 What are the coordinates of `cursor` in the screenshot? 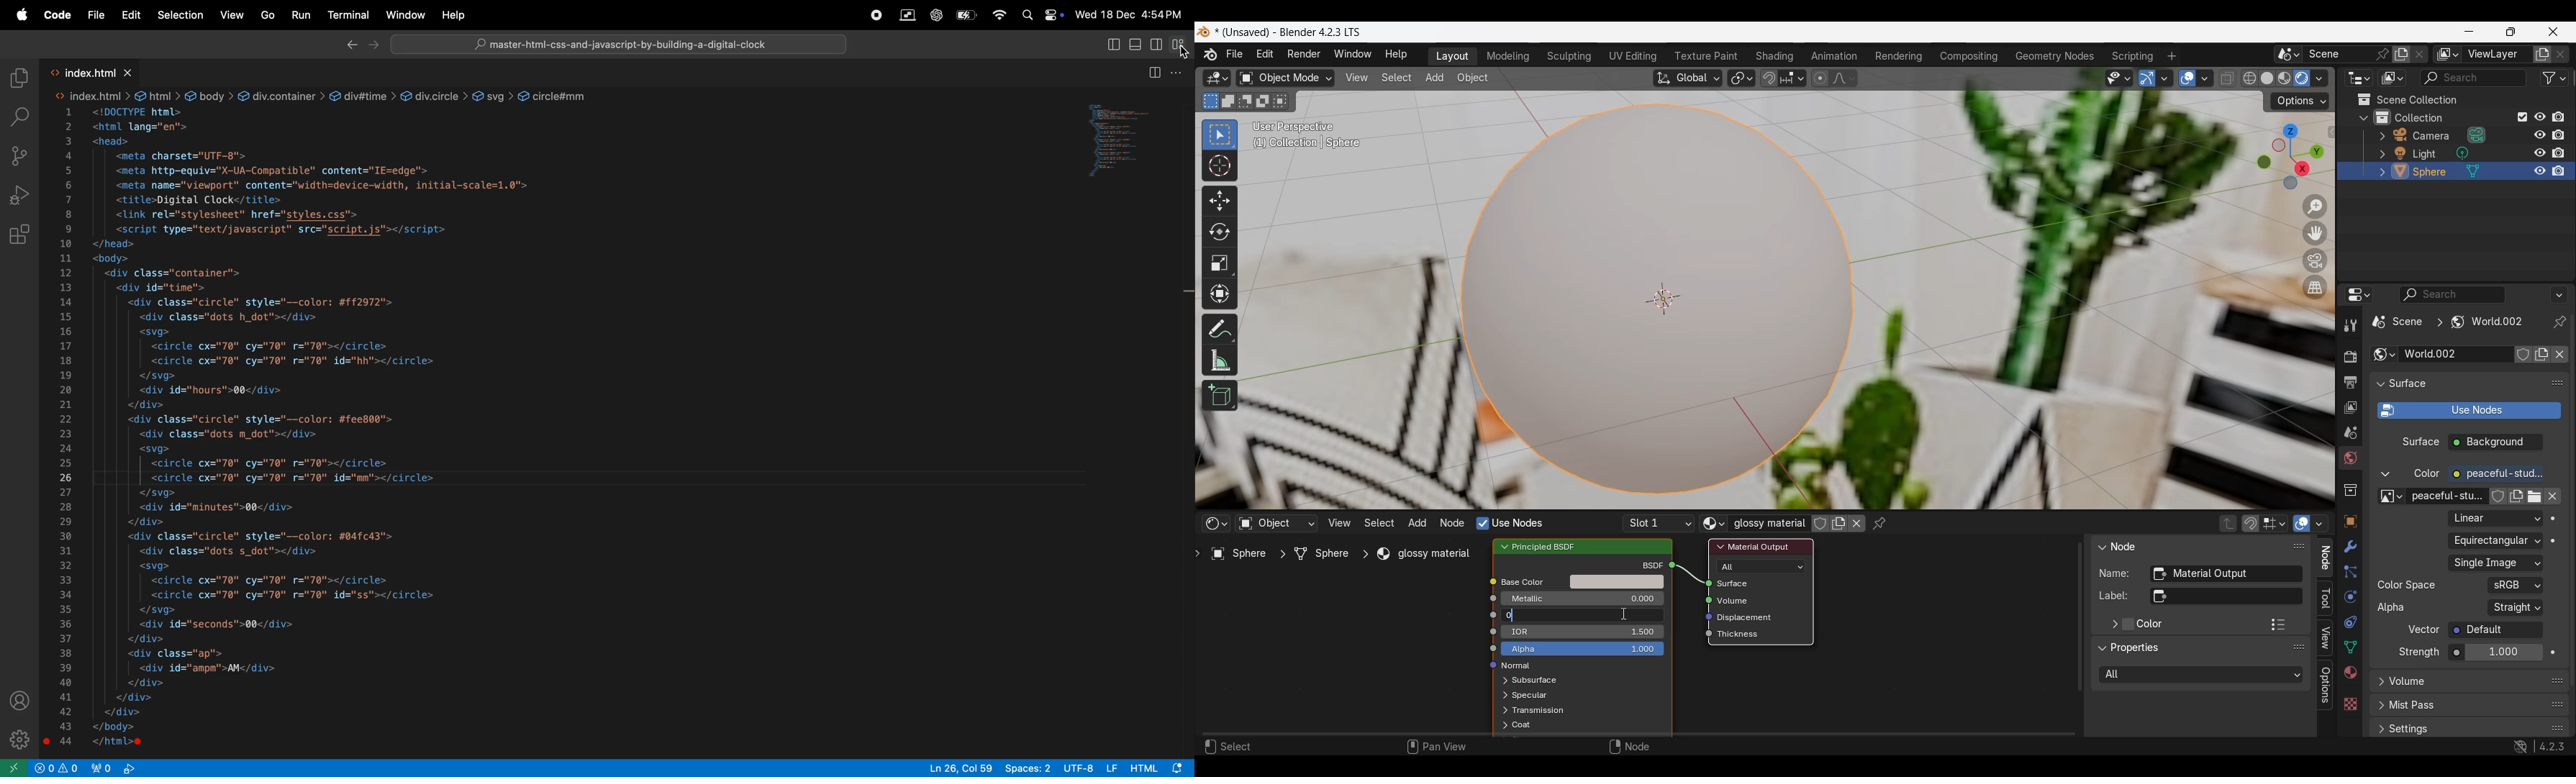 It's located at (1184, 52).